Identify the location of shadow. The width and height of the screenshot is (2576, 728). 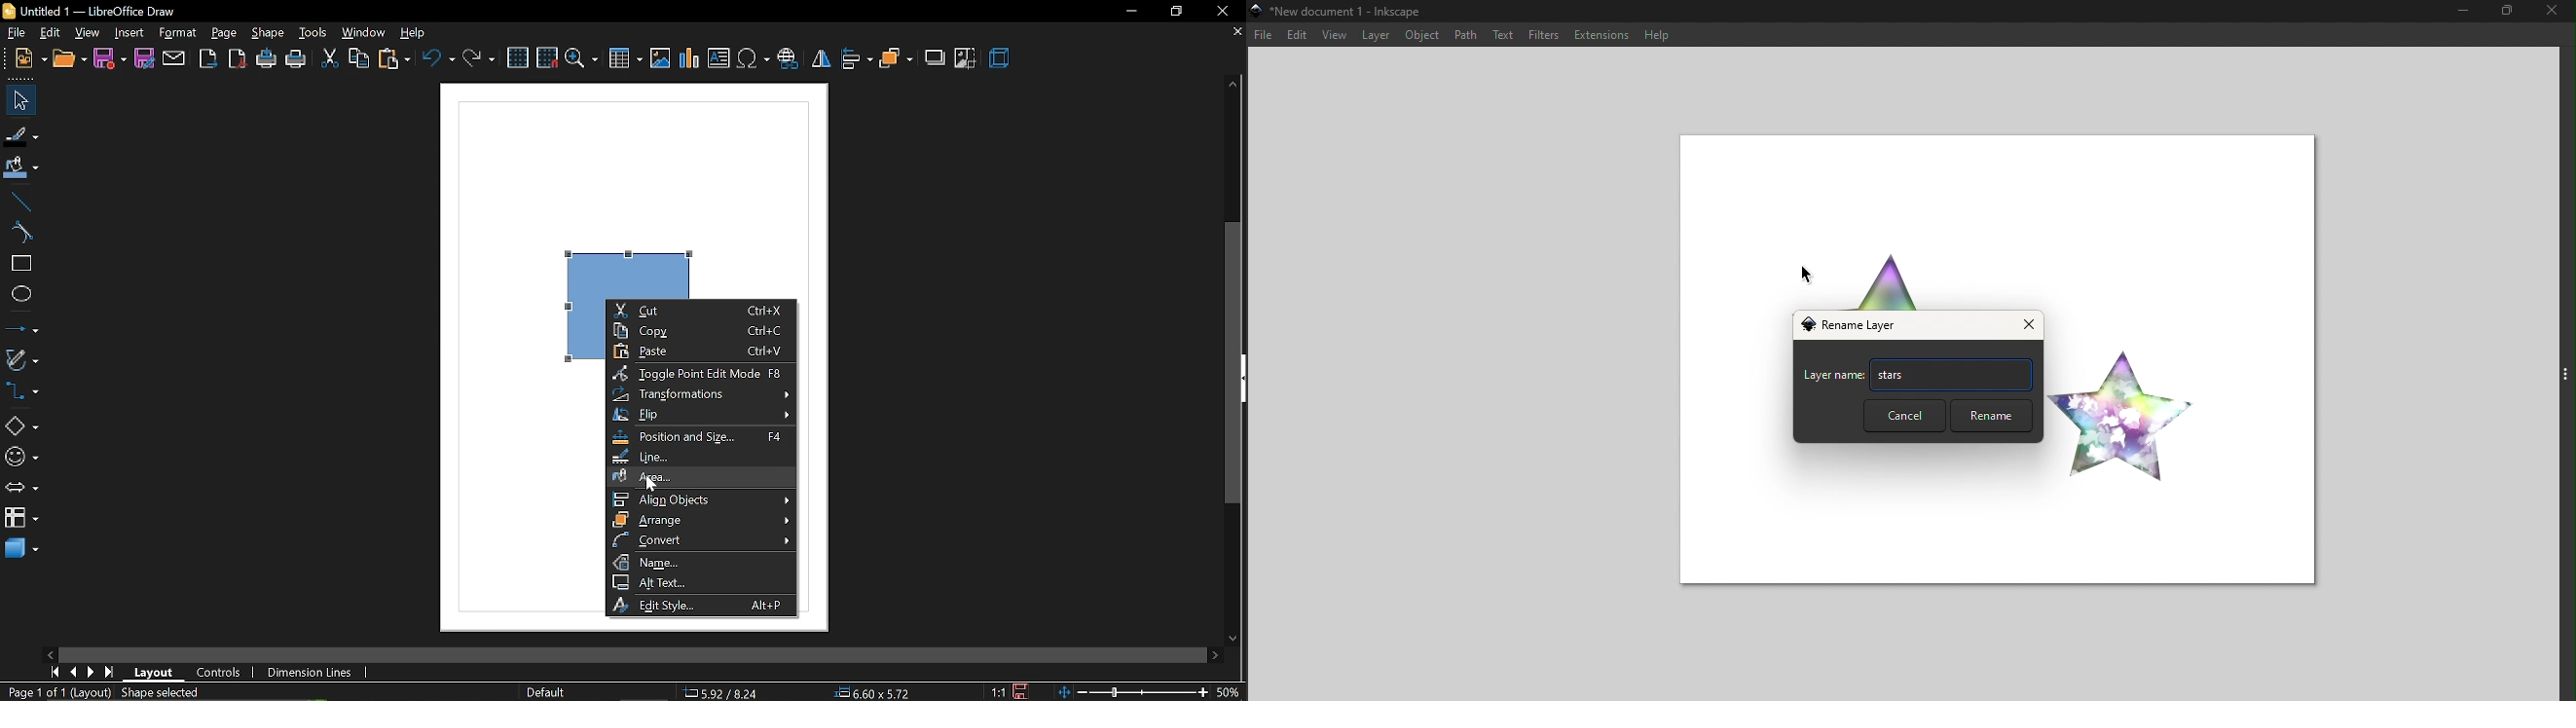
(936, 59).